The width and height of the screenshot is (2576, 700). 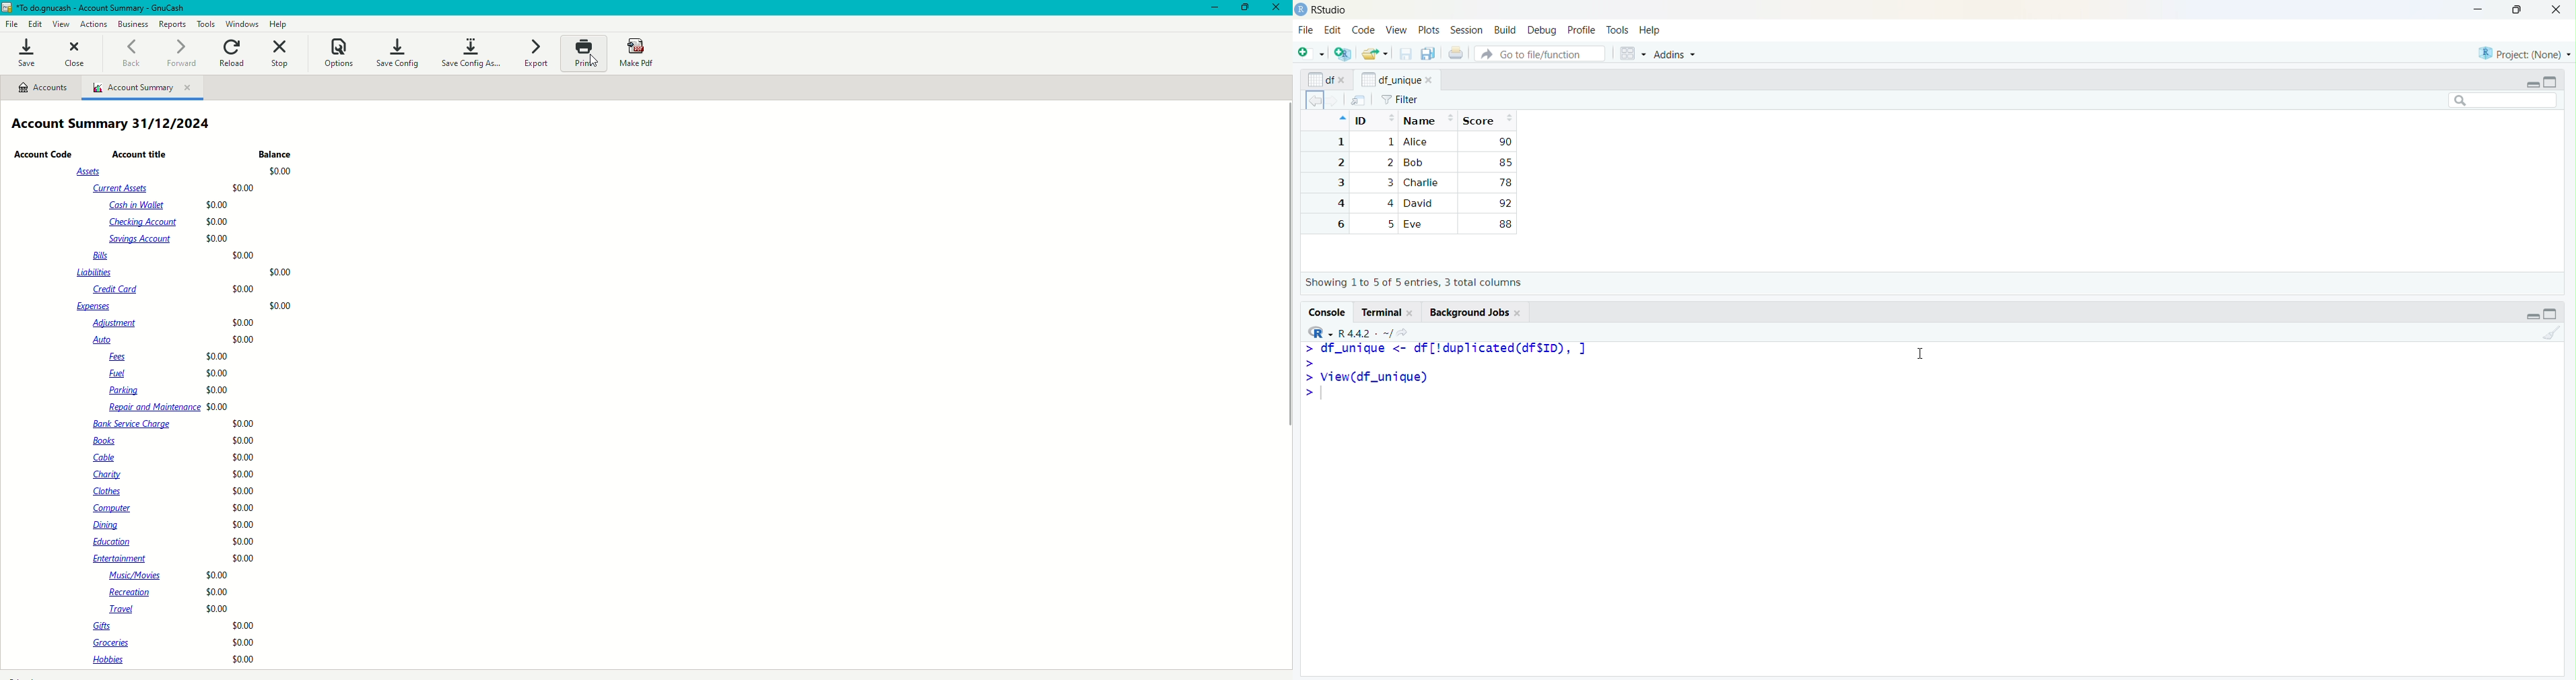 What do you see at coordinates (1339, 224) in the screenshot?
I see `5` at bounding box center [1339, 224].